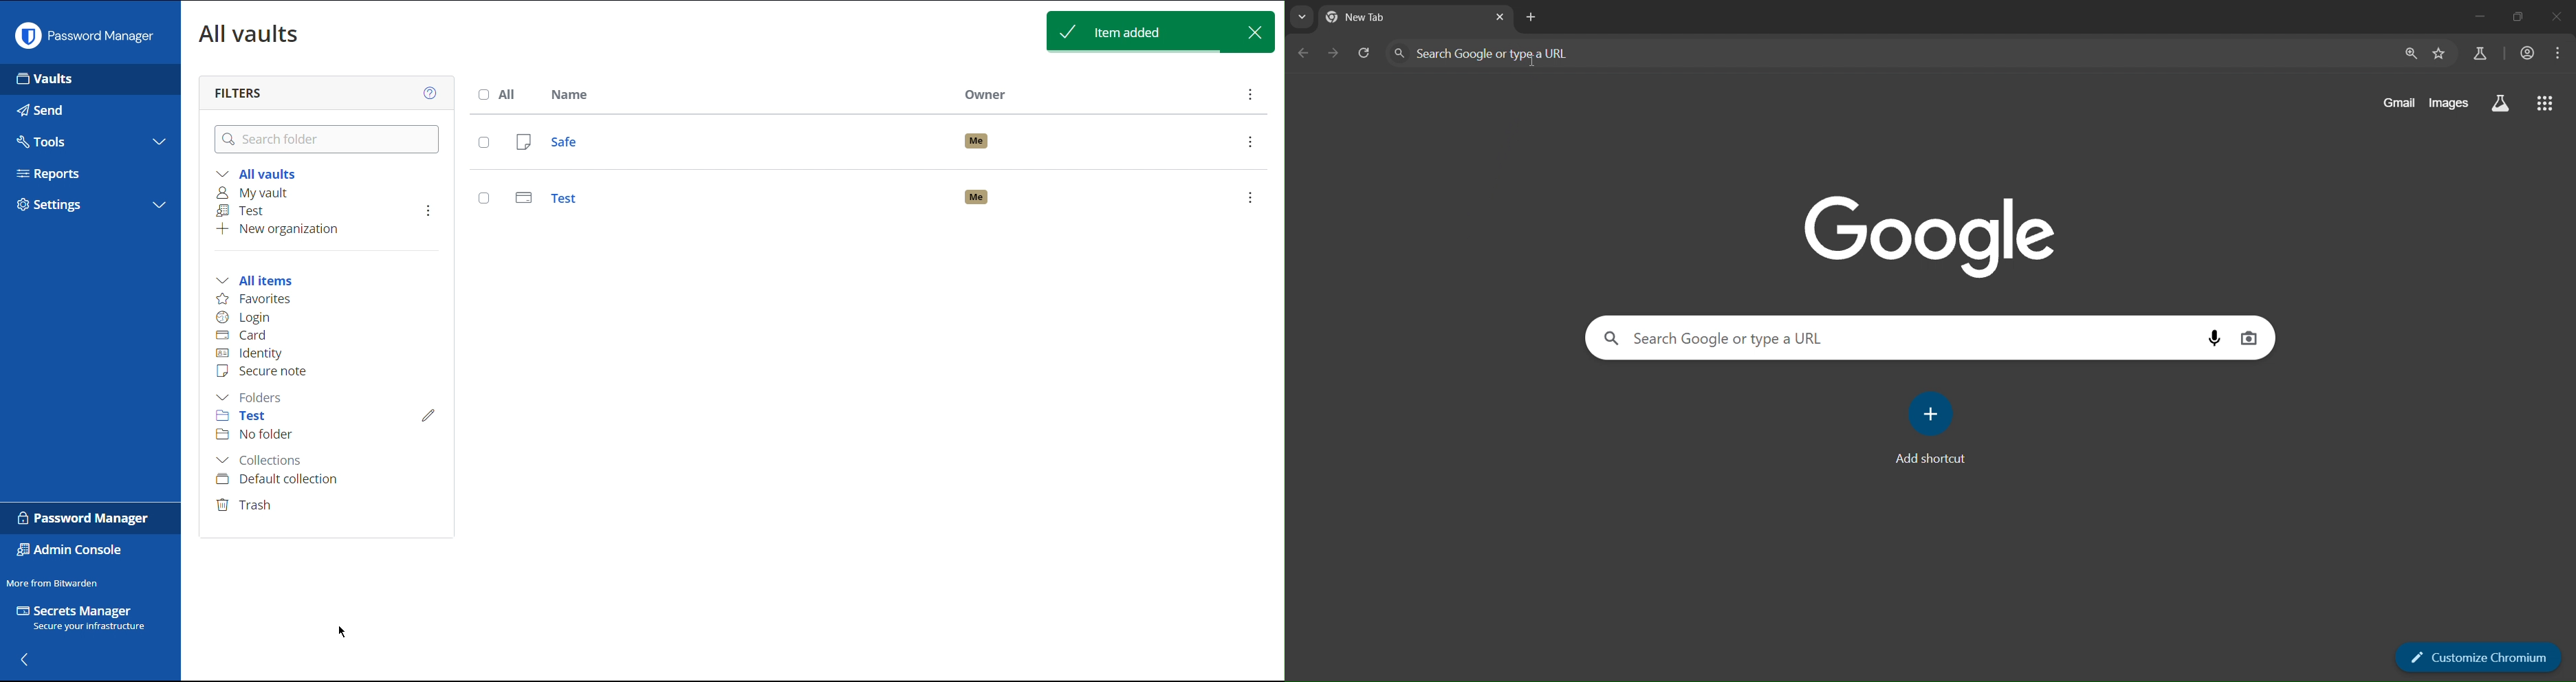 The width and height of the screenshot is (2576, 700). I want to click on image search, so click(2252, 337).